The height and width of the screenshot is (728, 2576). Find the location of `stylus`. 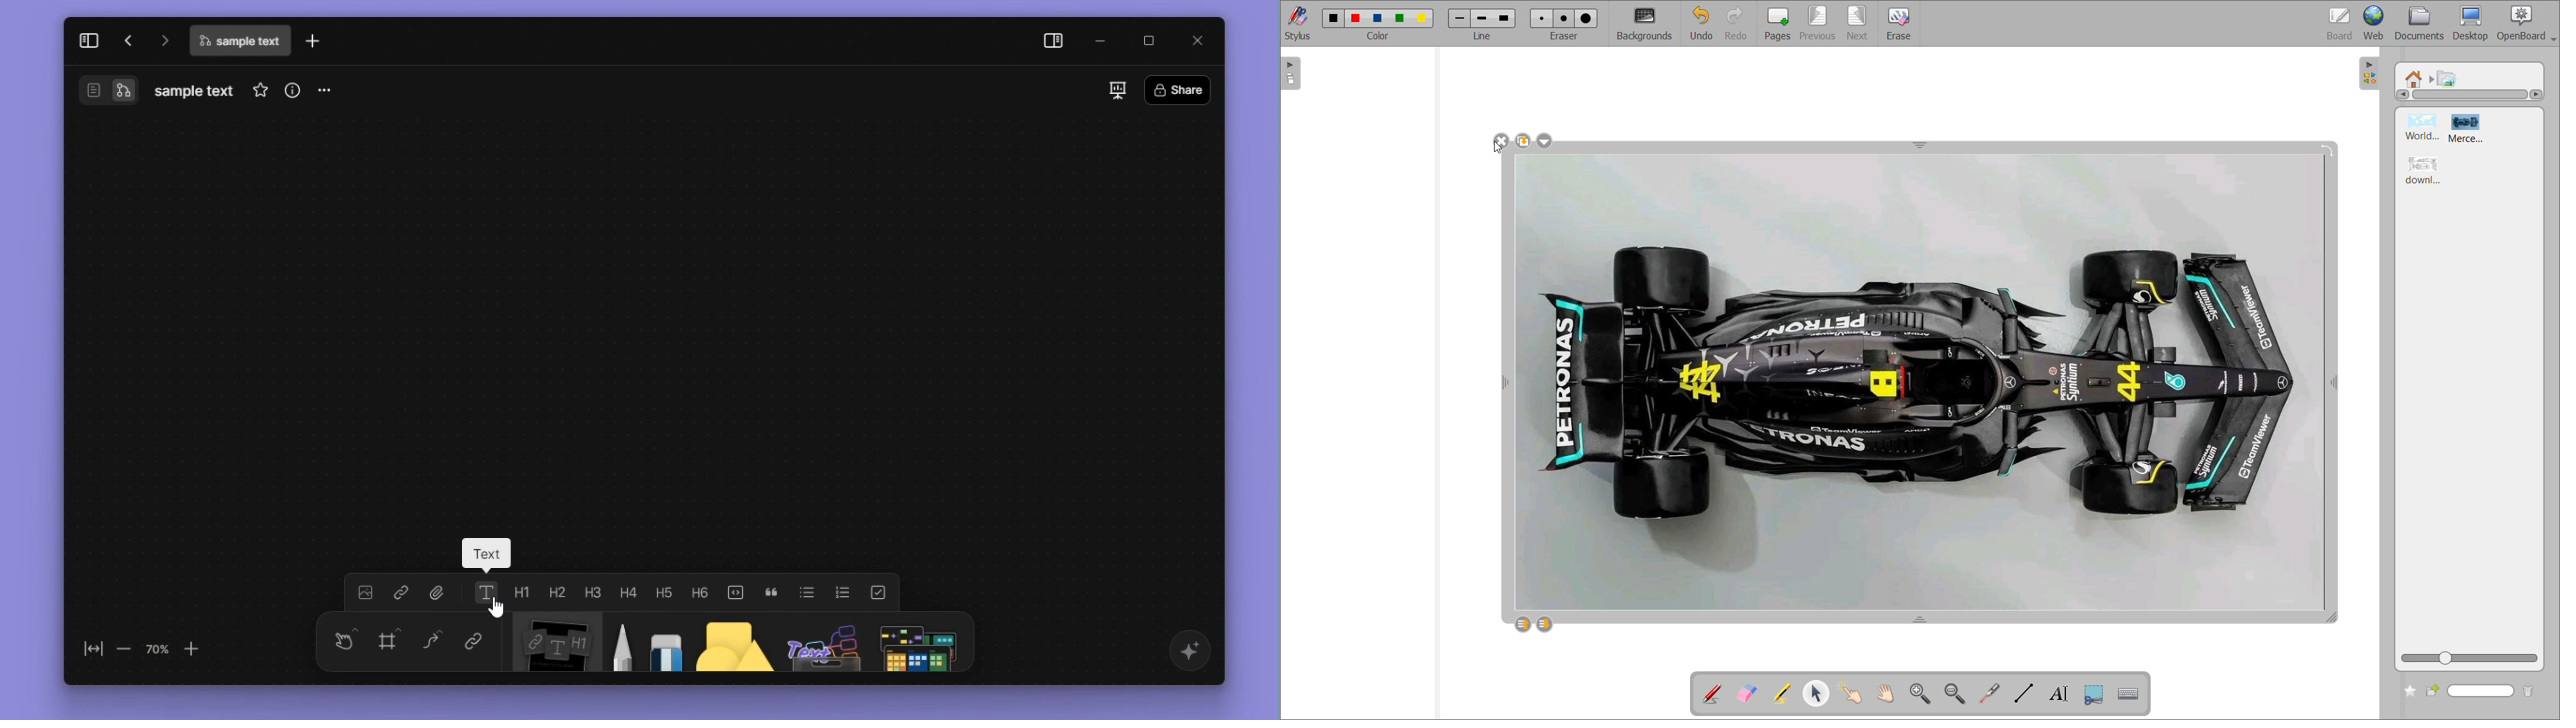

stylus is located at coordinates (1297, 24).